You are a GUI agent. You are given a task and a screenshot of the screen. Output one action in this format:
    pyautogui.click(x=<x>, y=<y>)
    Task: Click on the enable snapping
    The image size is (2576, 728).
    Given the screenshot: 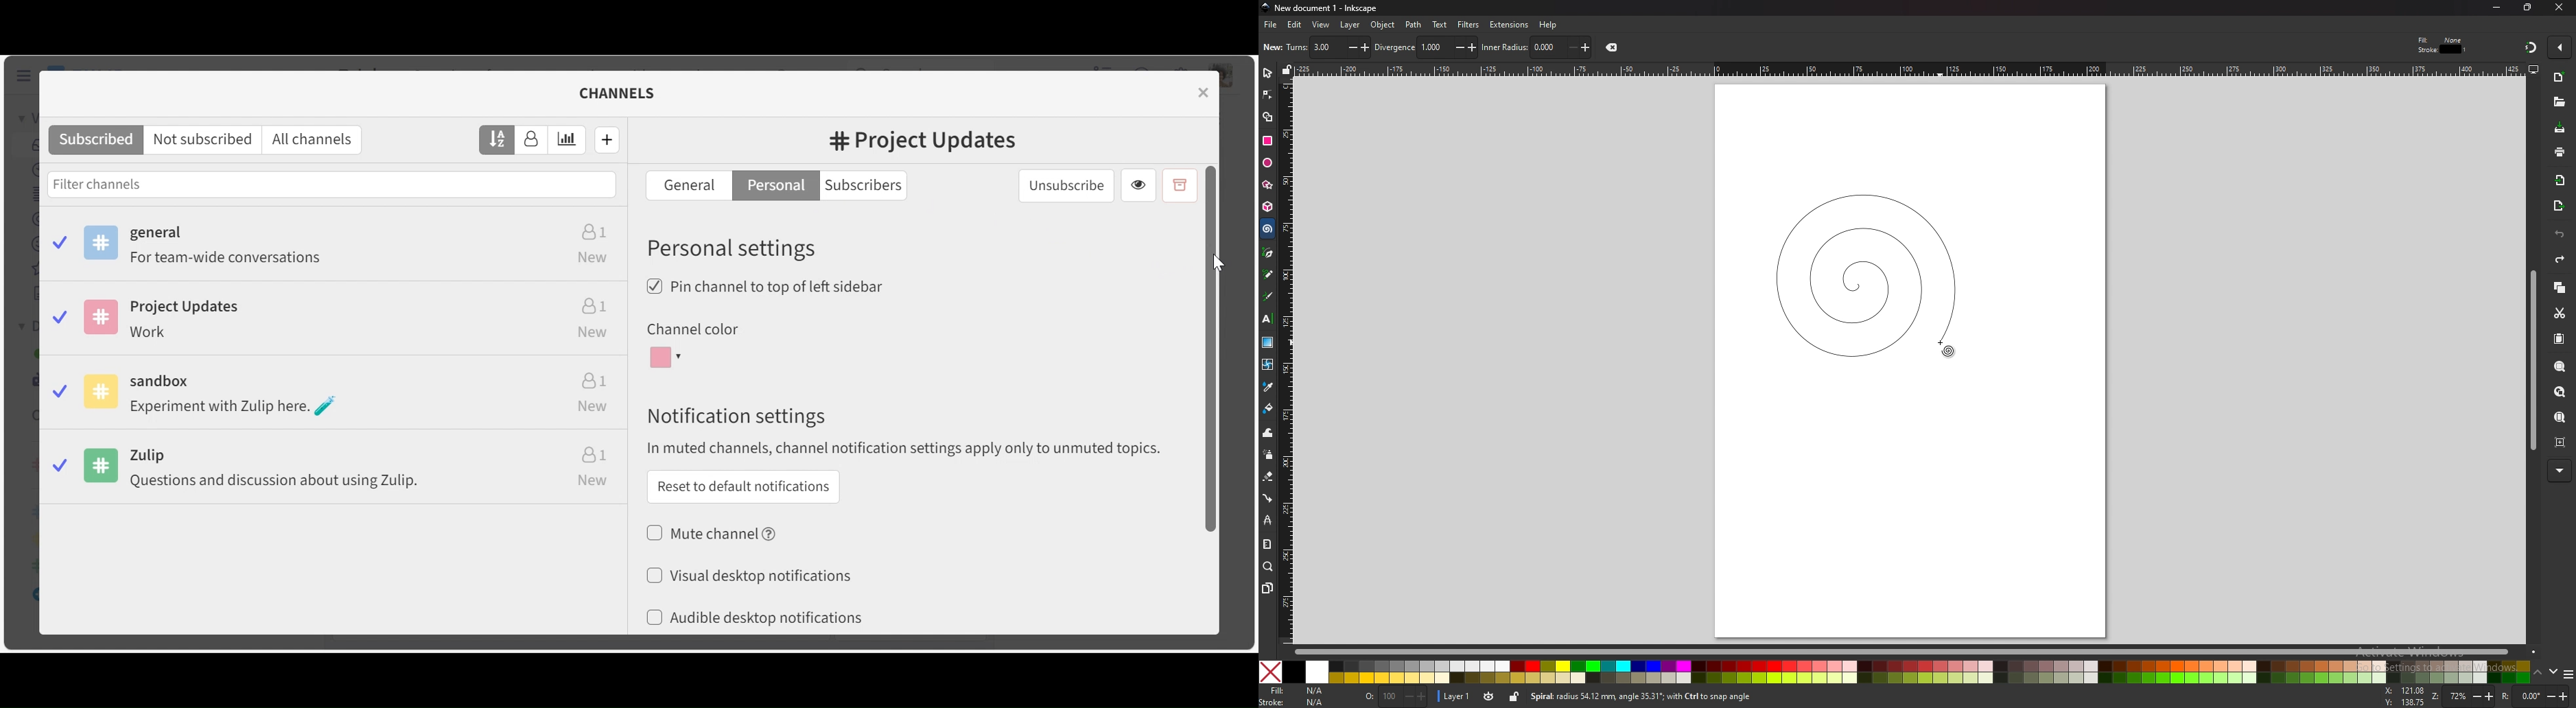 What is the action you would take?
    pyautogui.click(x=2558, y=46)
    